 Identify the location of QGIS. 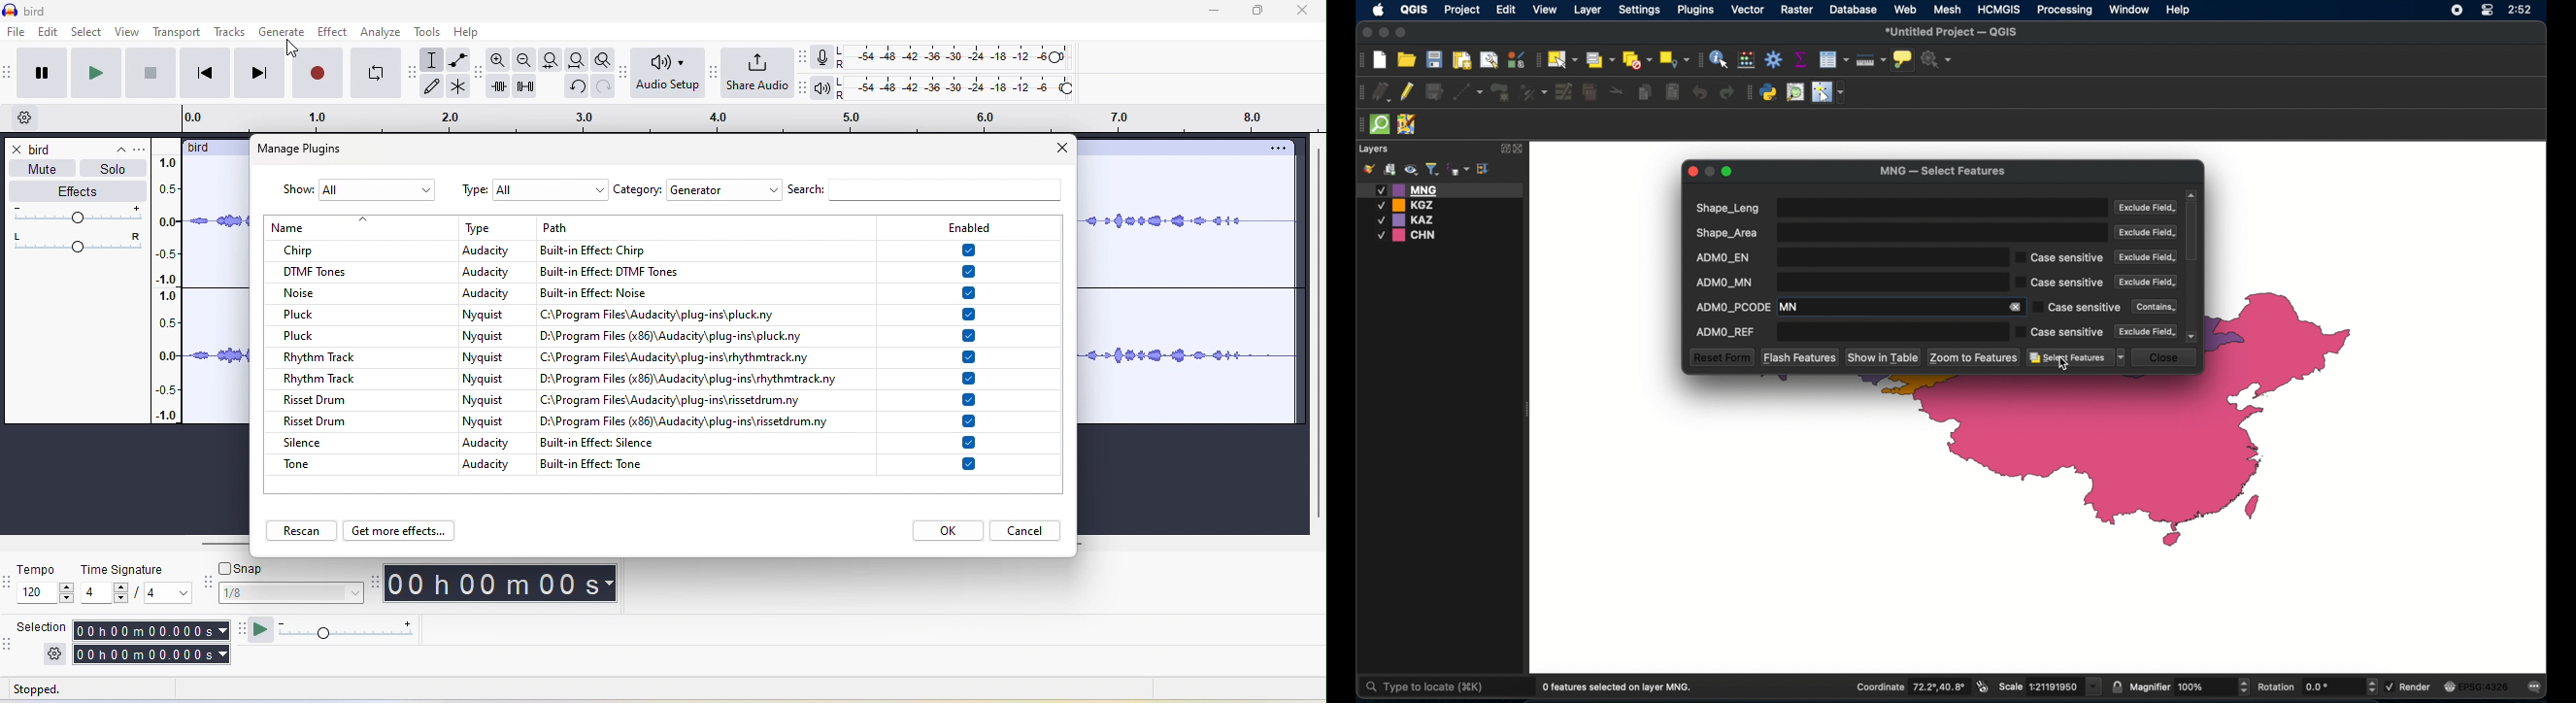
(1413, 12).